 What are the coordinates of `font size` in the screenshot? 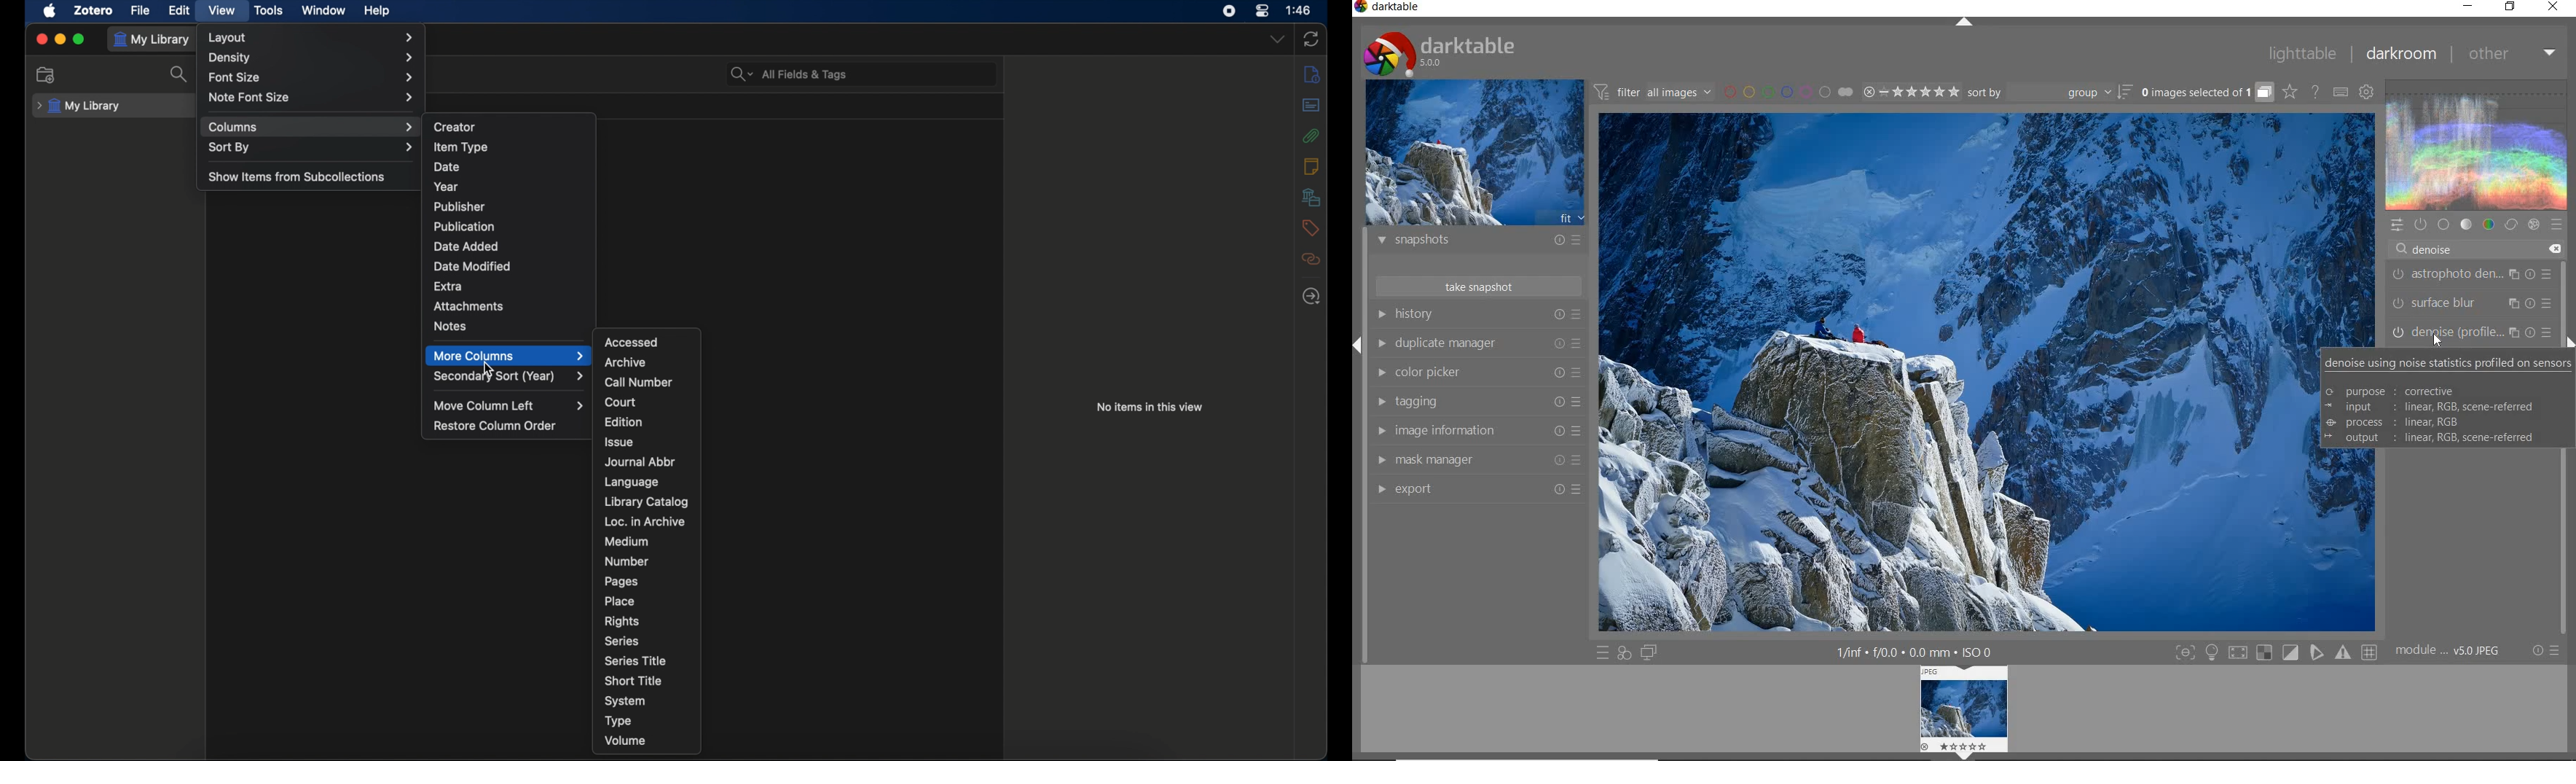 It's located at (313, 76).